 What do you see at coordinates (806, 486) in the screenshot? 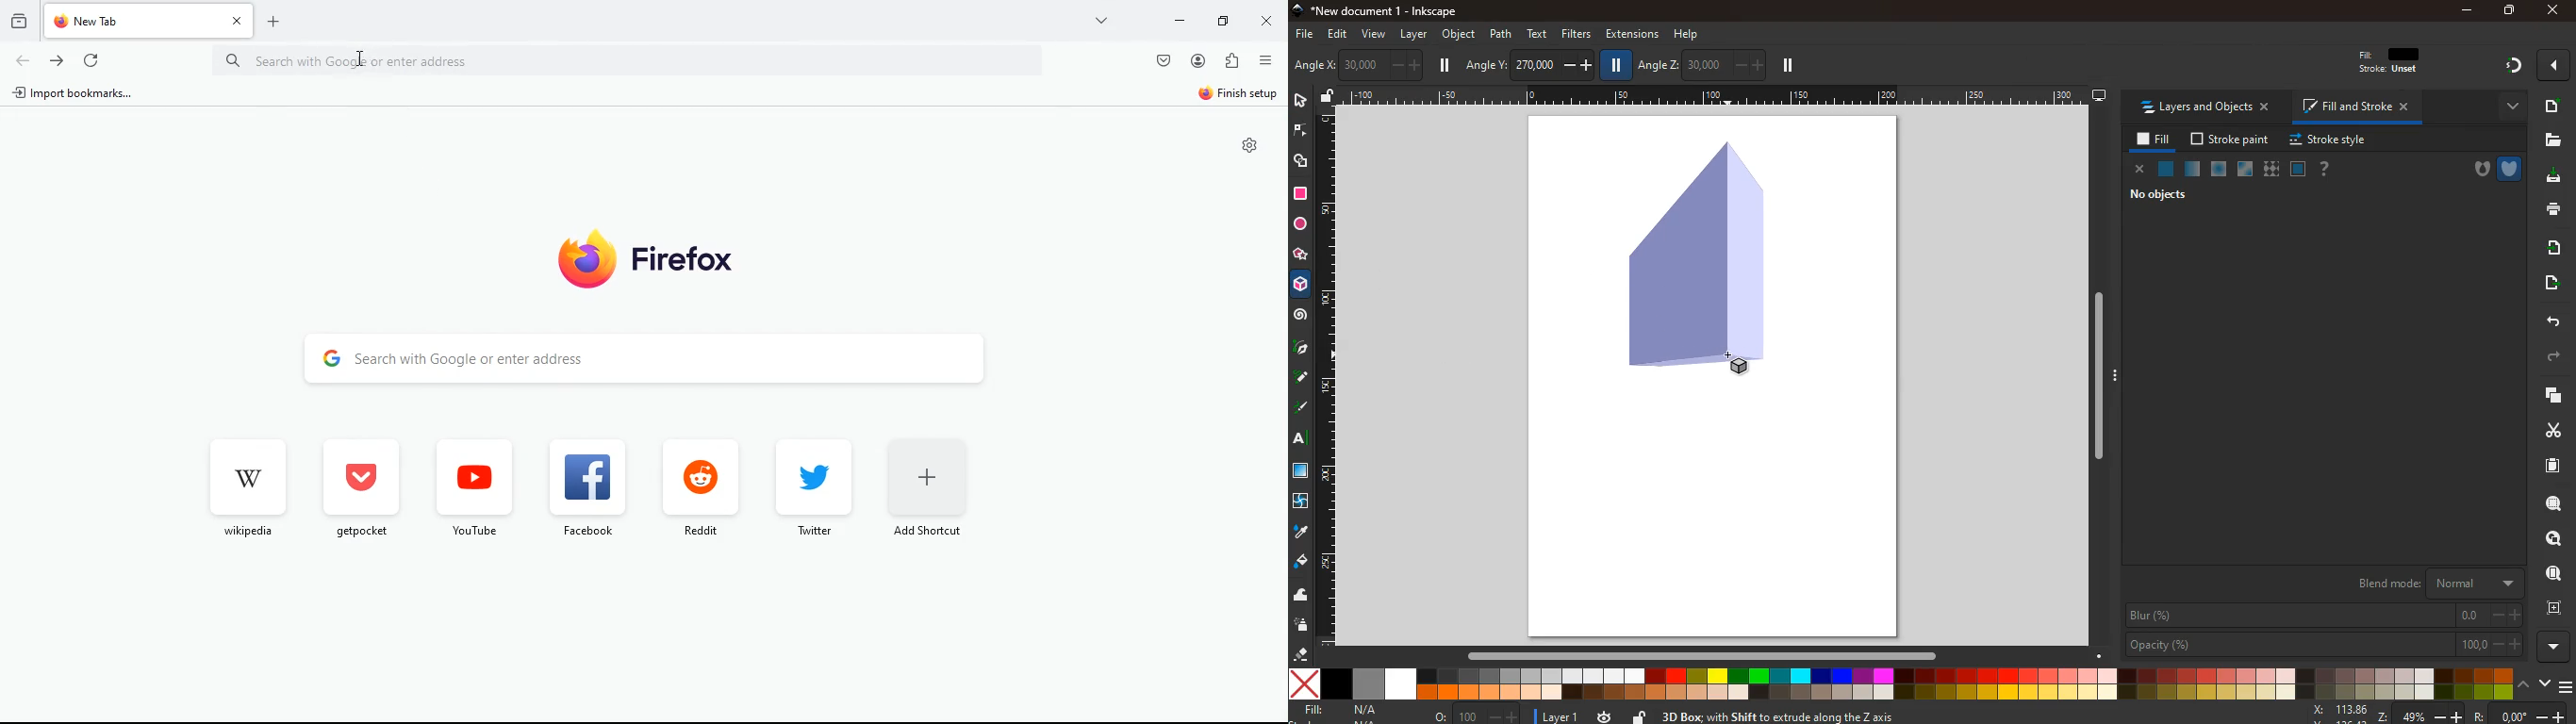
I see `twitter` at bounding box center [806, 486].